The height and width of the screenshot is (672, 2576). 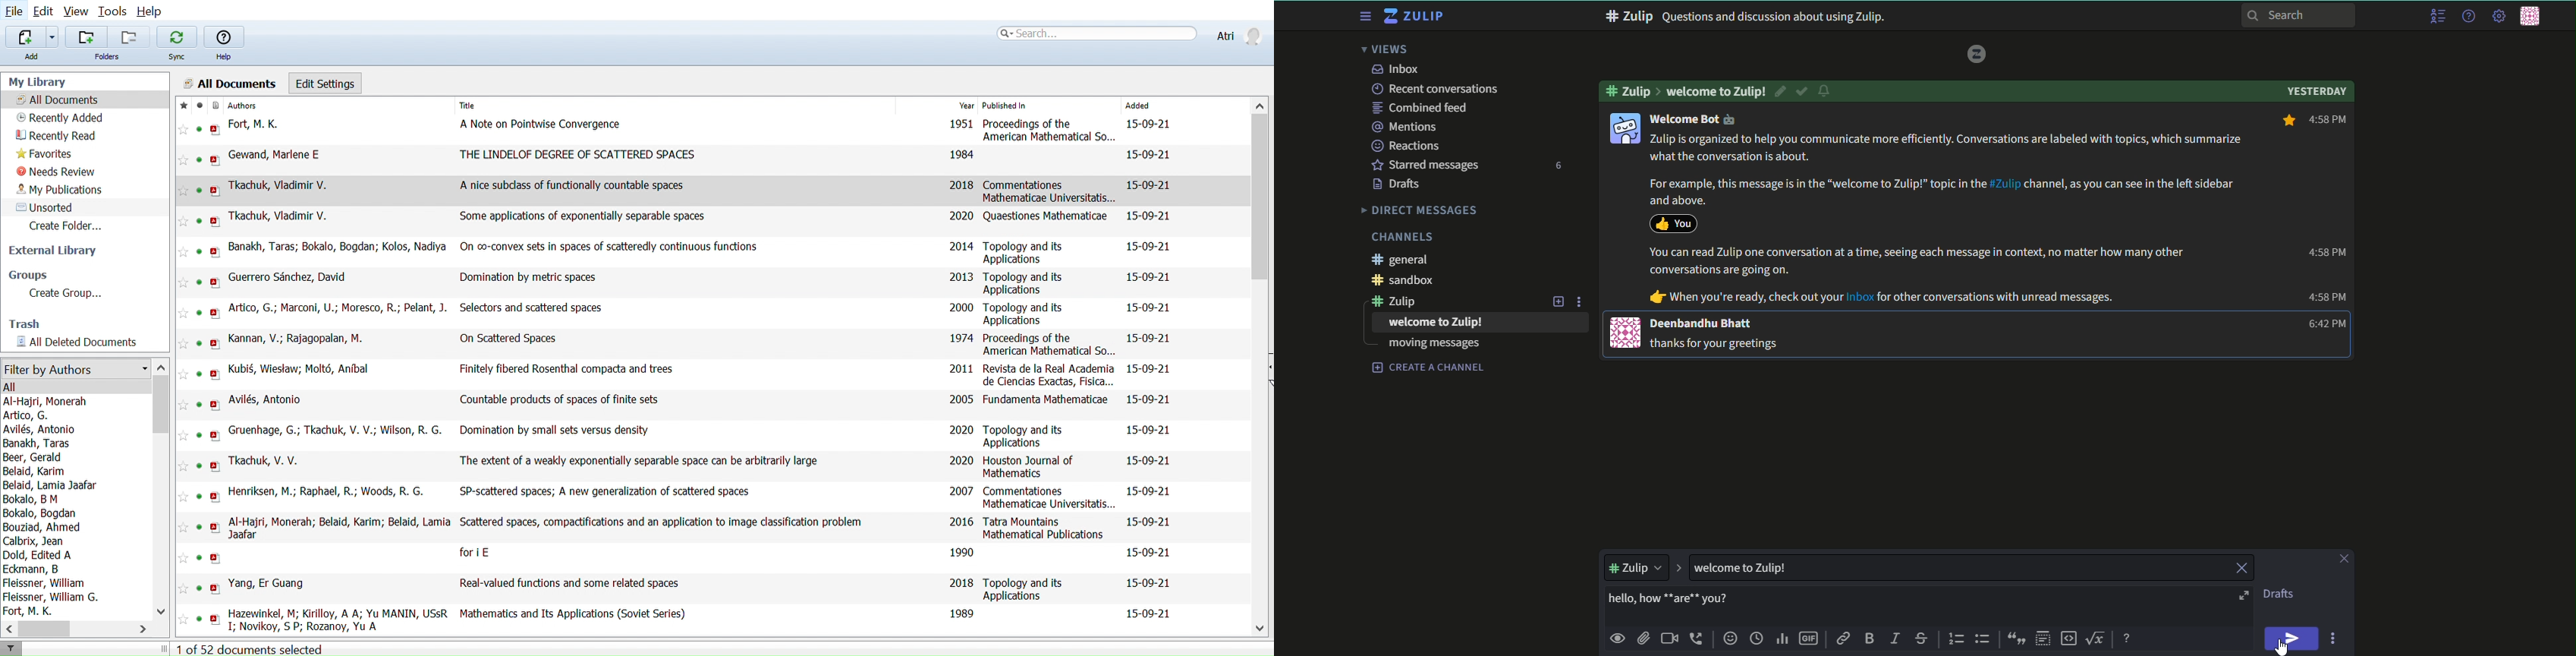 I want to click on personal menu, so click(x=2533, y=17).